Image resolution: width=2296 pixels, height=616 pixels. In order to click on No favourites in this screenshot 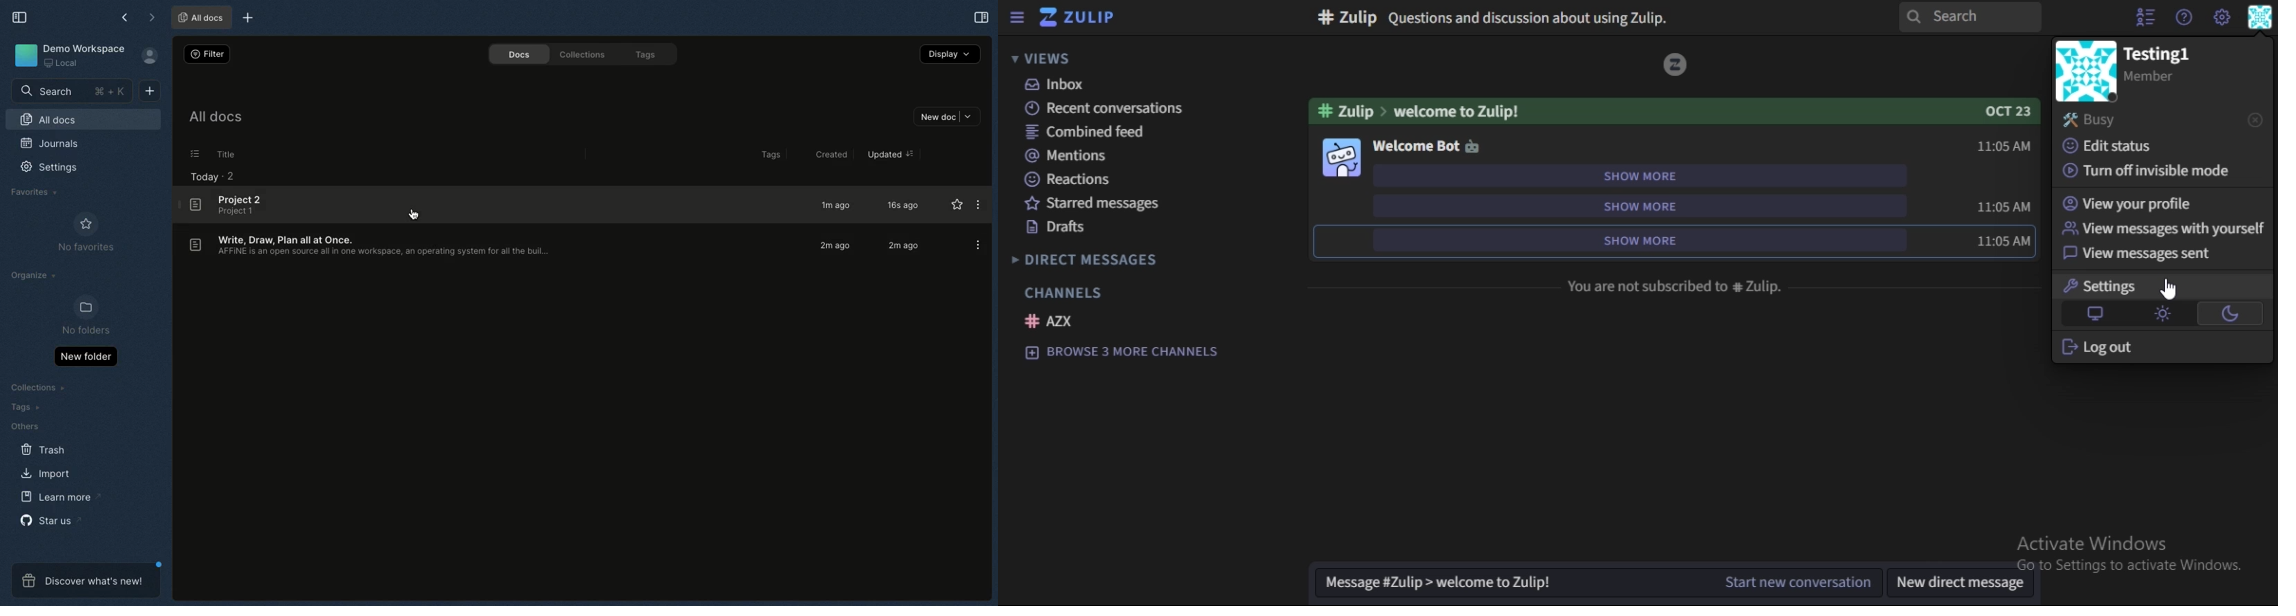, I will do `click(86, 232)`.